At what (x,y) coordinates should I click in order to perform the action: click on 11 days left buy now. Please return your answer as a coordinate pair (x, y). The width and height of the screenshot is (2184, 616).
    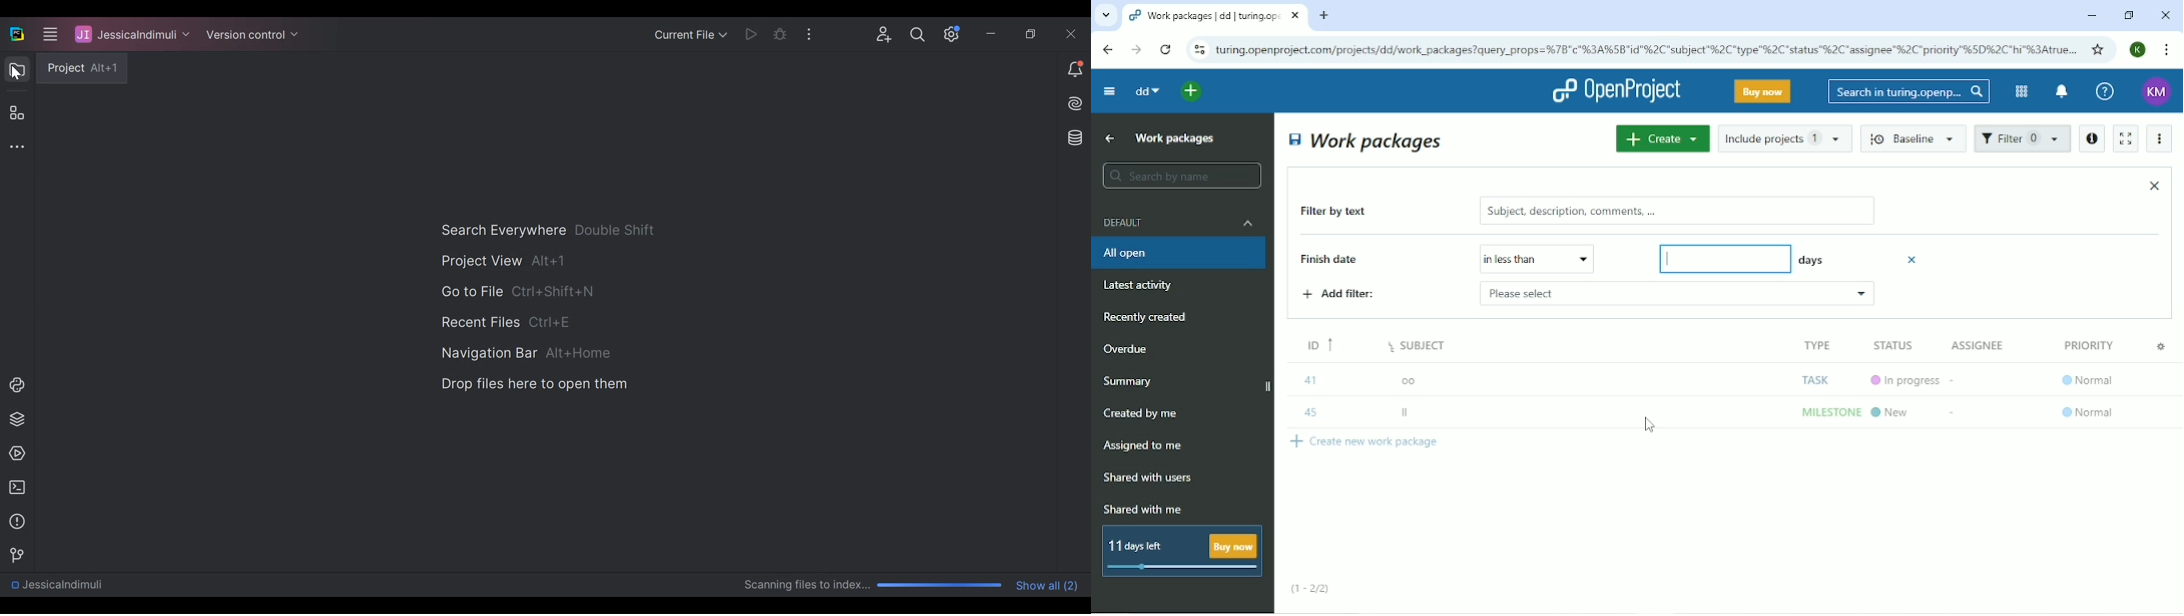
    Looking at the image, I should click on (1180, 551).